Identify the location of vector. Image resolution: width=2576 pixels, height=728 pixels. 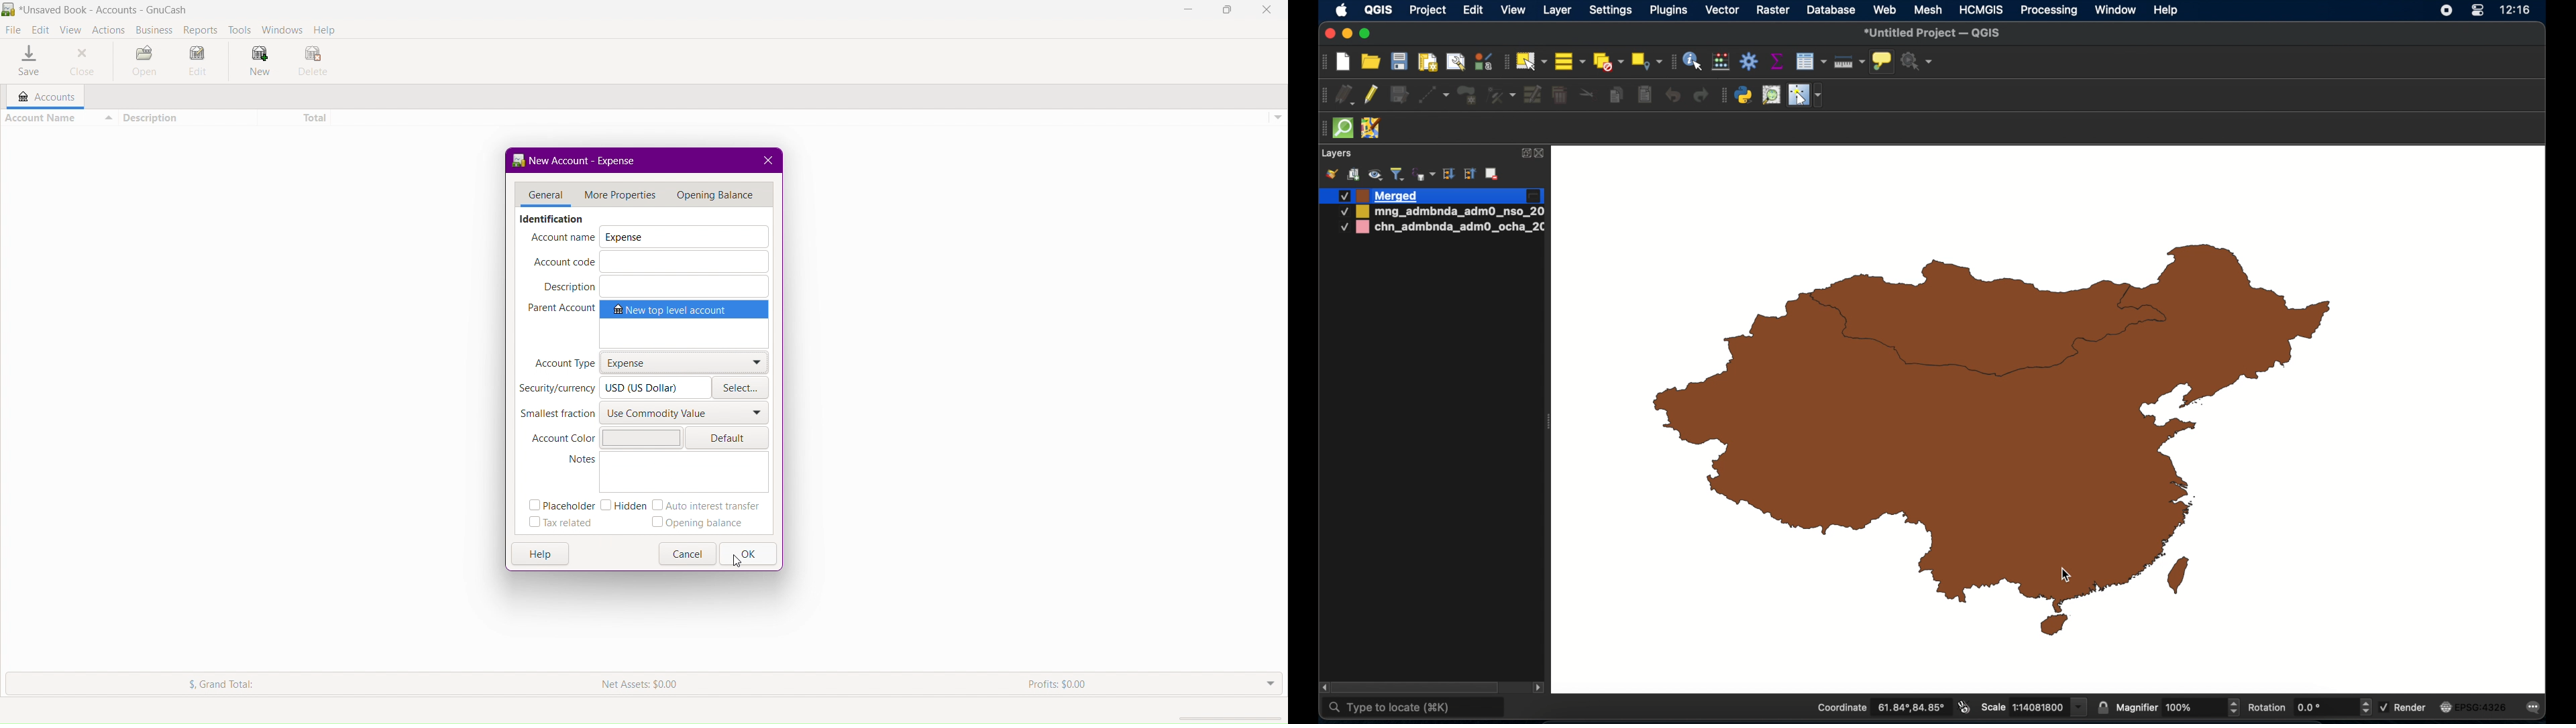
(1723, 10).